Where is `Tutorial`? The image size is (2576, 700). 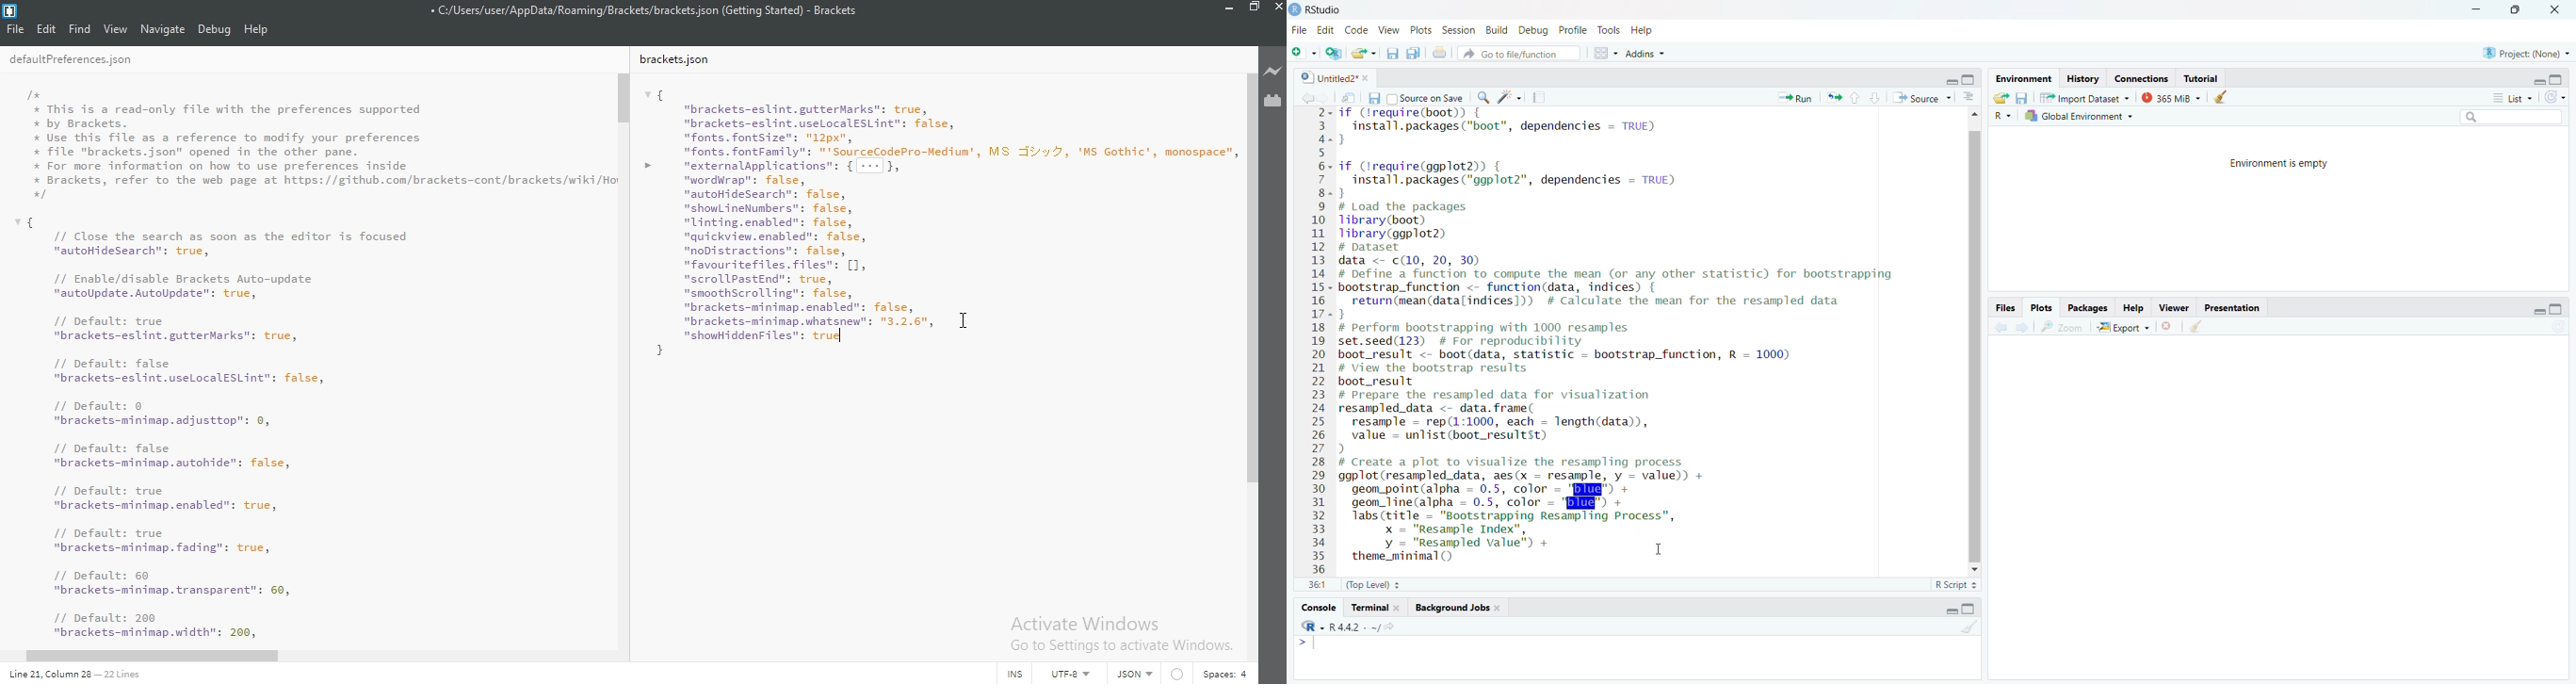
Tutorial is located at coordinates (2205, 80).